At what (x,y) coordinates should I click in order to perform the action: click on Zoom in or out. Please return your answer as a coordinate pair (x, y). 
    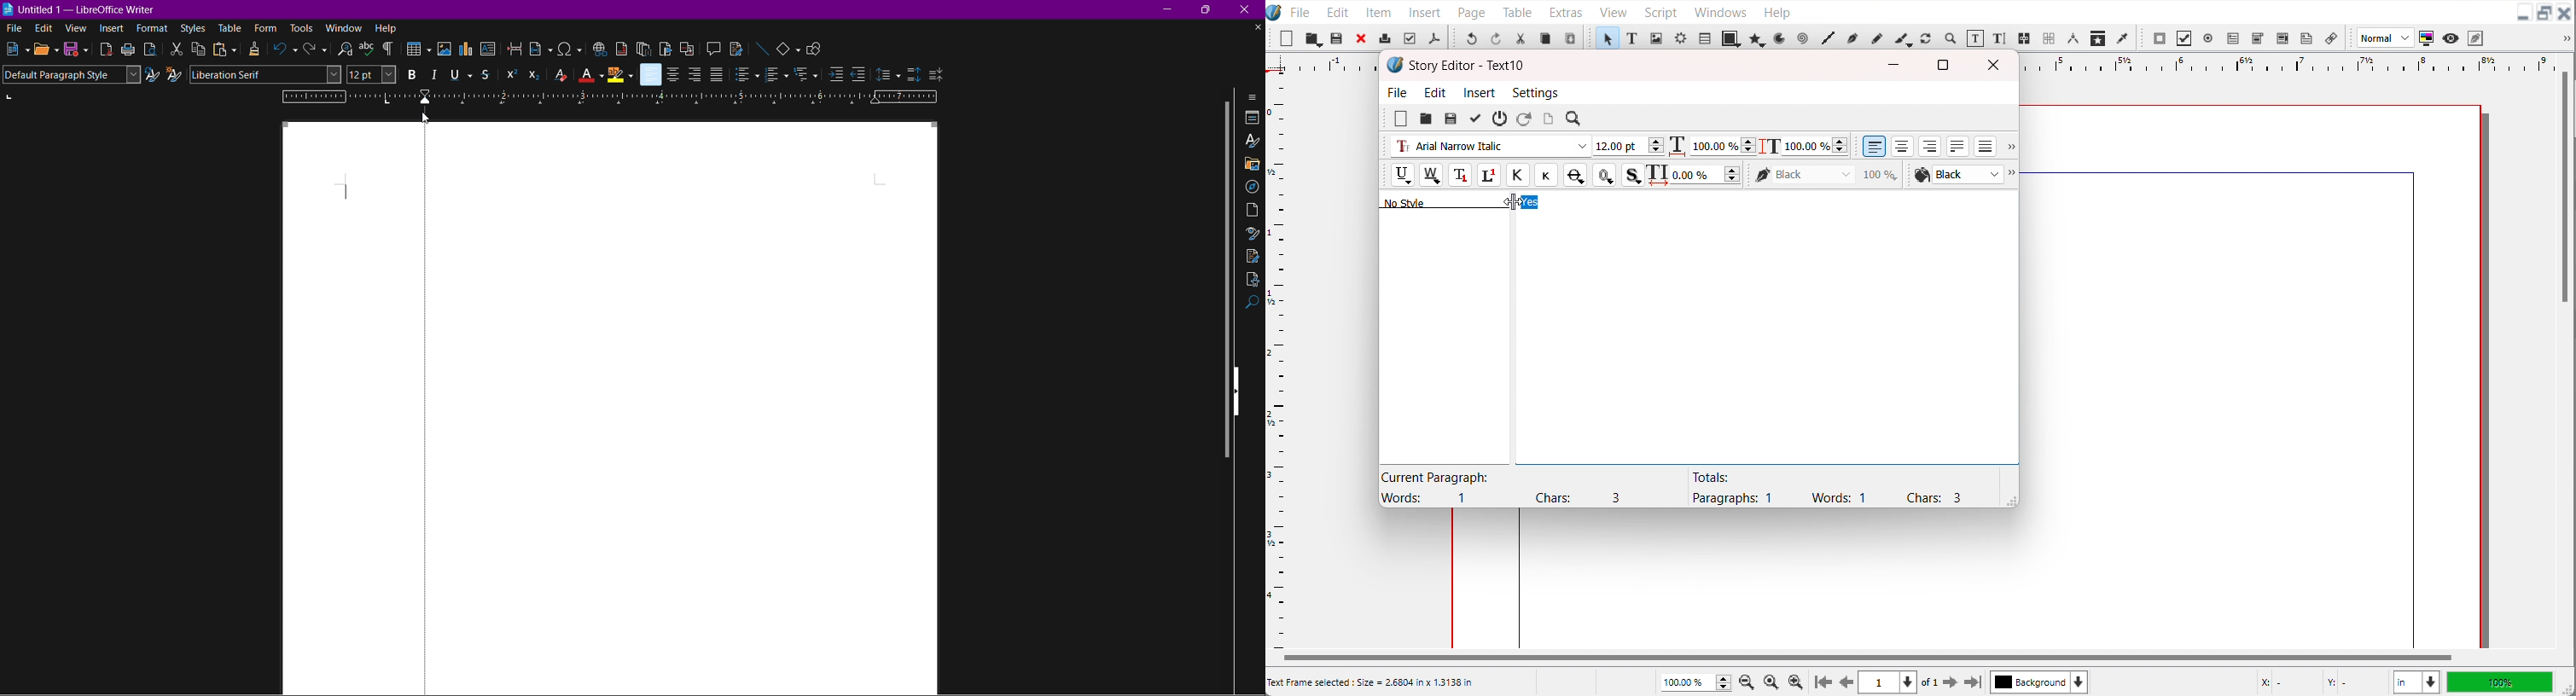
    Looking at the image, I should click on (1949, 38).